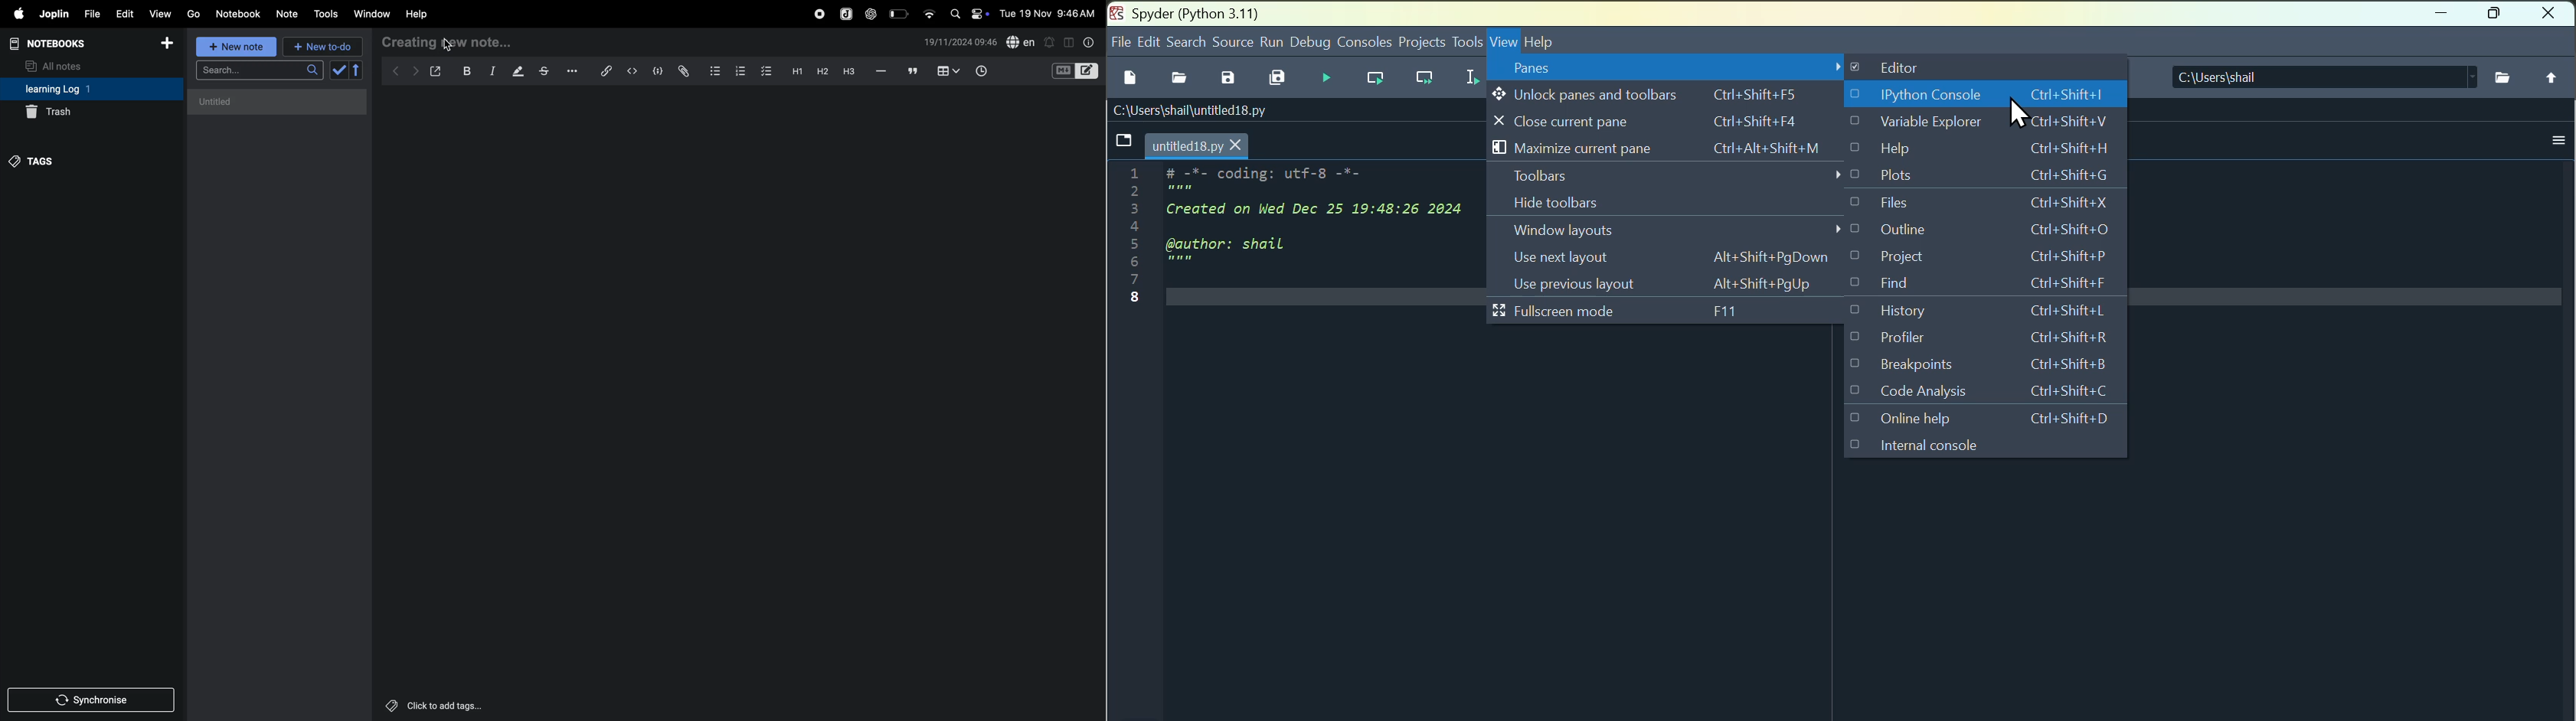 This screenshot has width=2576, height=728. I want to click on battery, so click(900, 13).